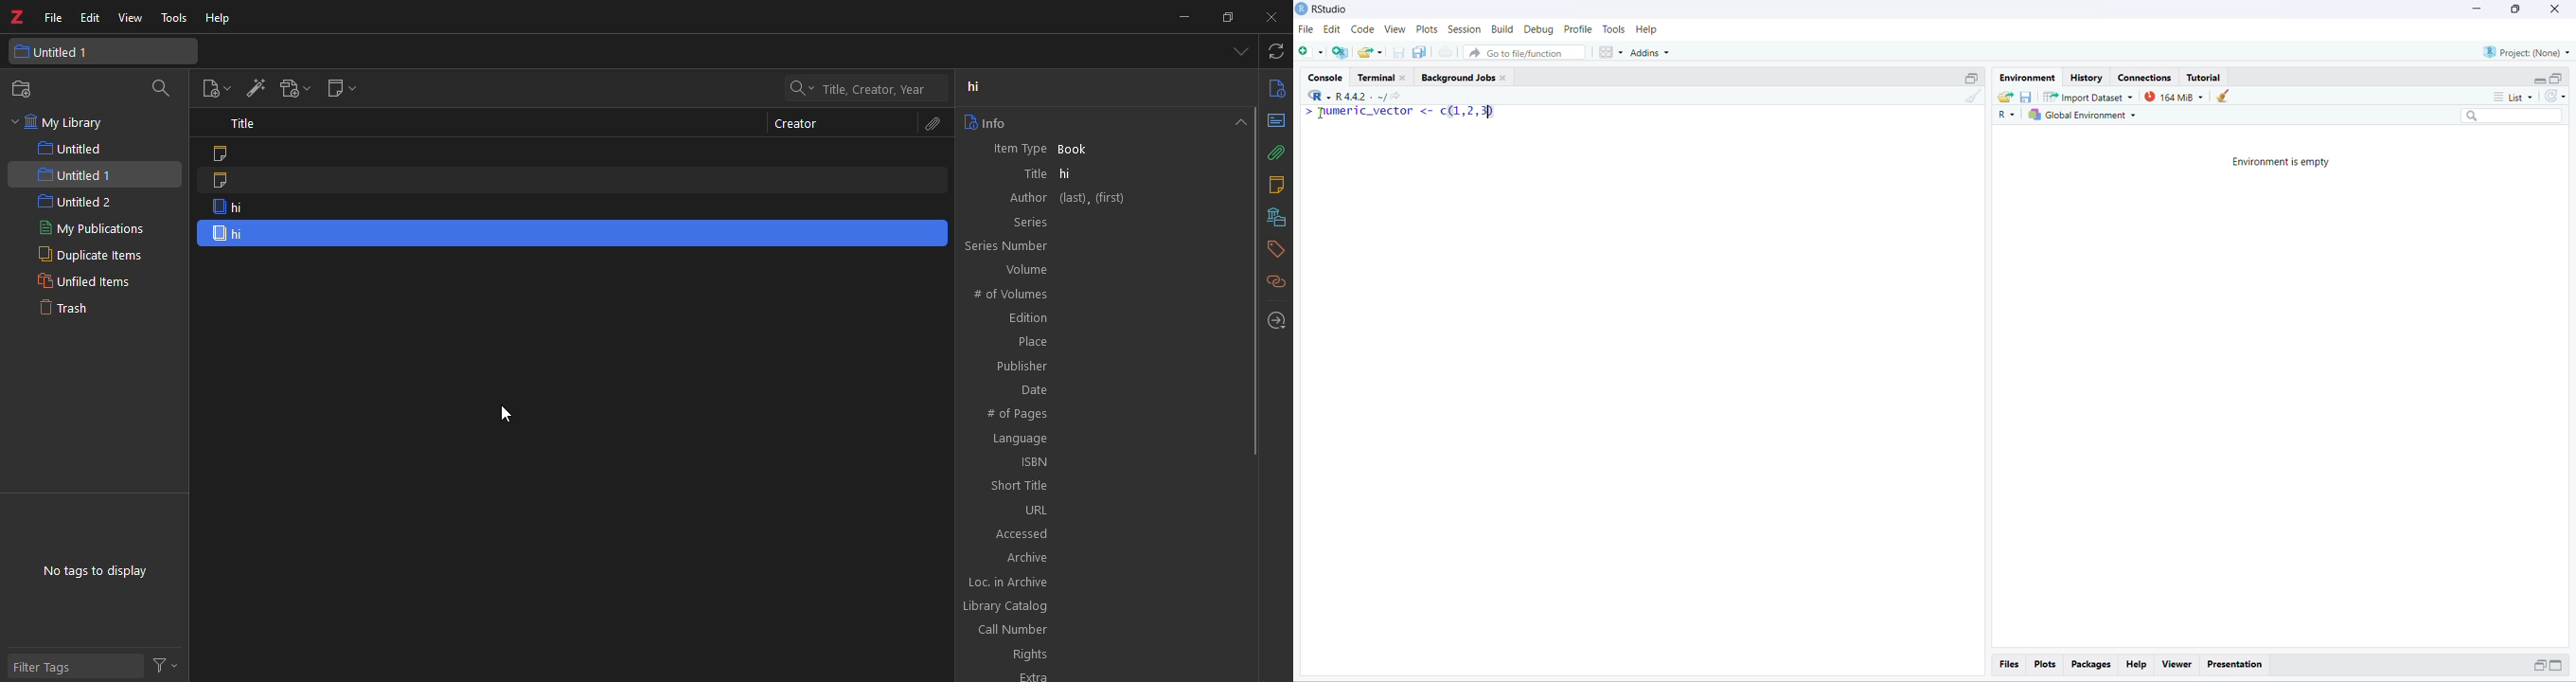 The image size is (2576, 700). Describe the element at coordinates (1256, 278) in the screenshot. I see `slidebar` at that location.